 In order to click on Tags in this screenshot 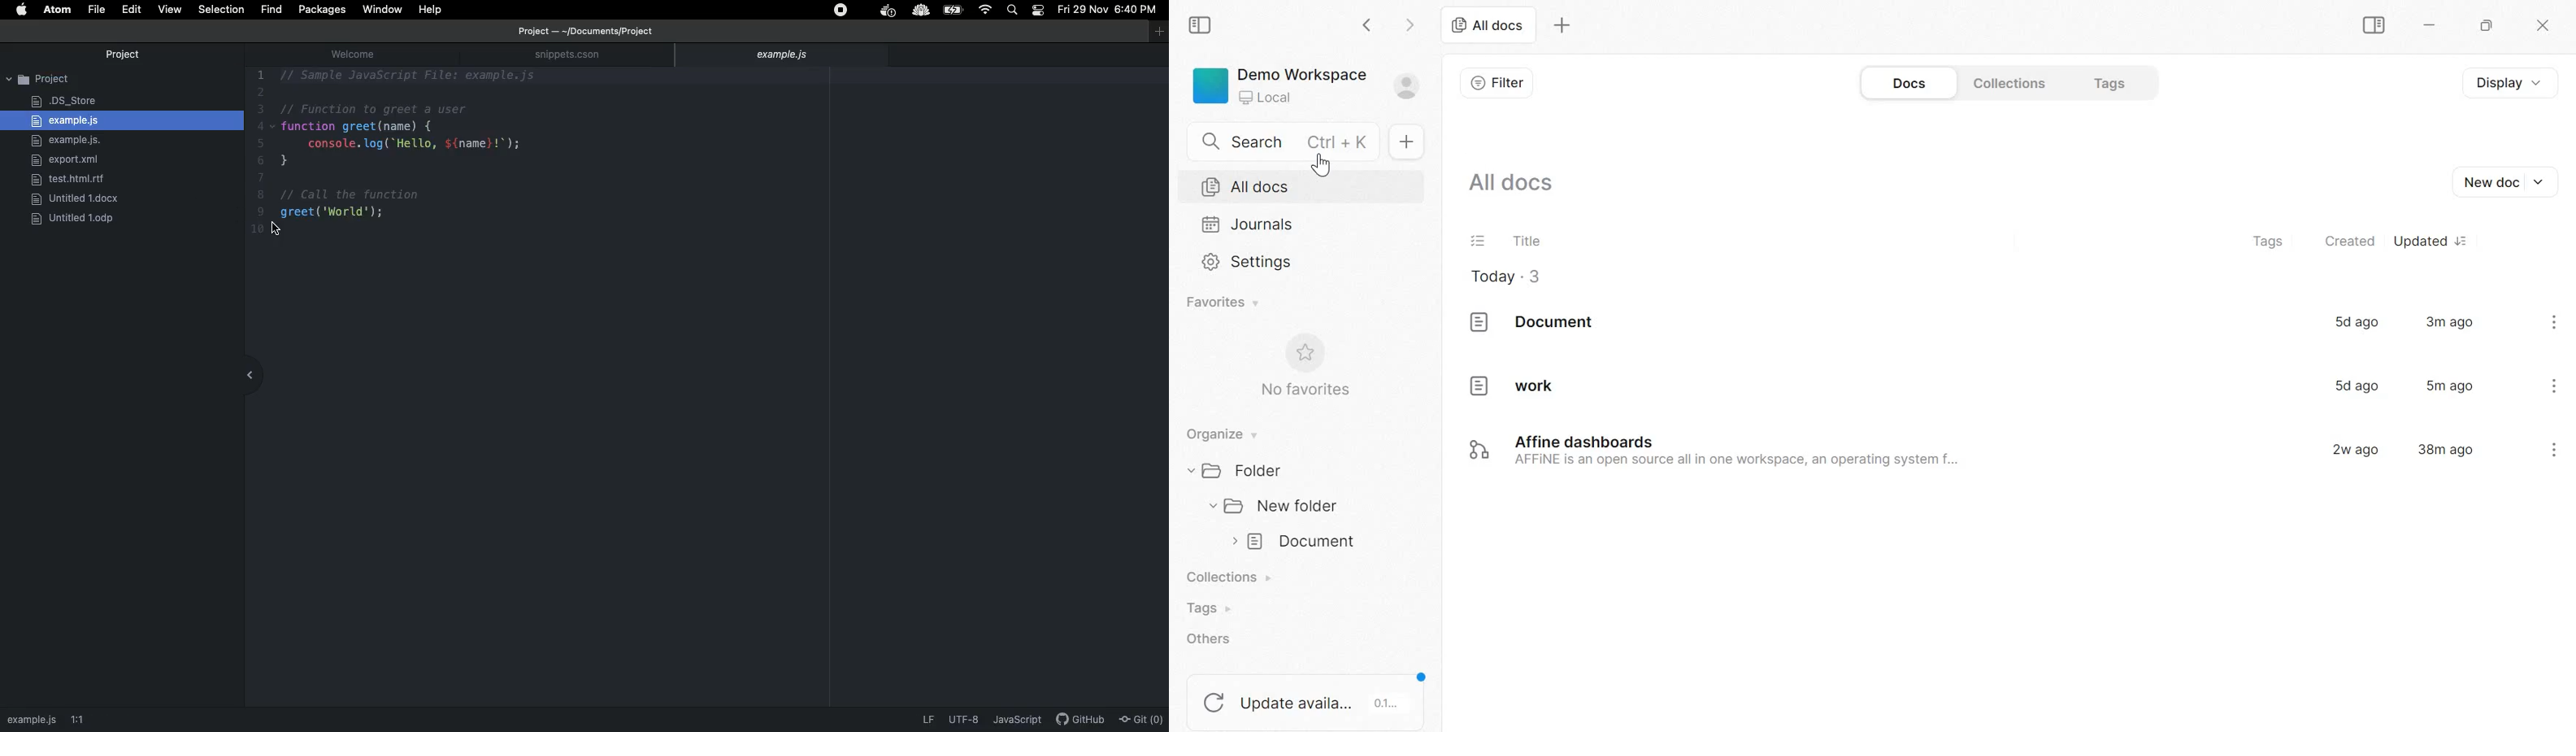, I will do `click(2268, 242)`.